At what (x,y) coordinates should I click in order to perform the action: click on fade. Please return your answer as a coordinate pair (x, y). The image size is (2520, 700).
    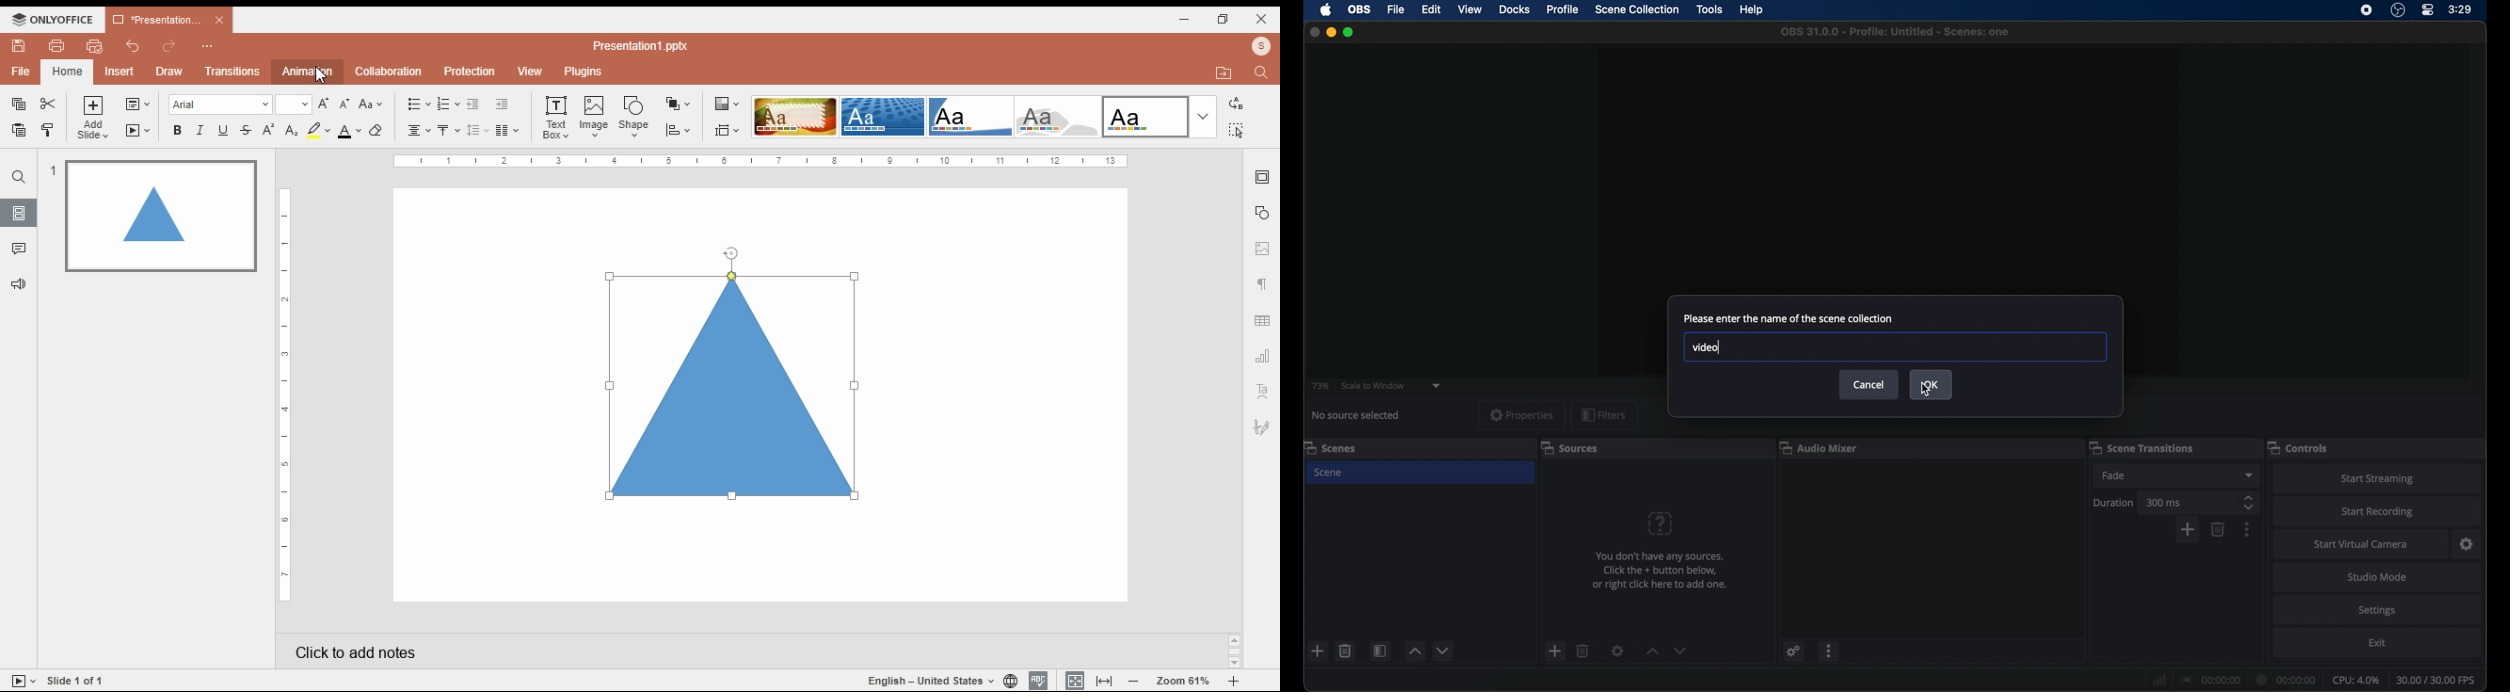
    Looking at the image, I should click on (2114, 475).